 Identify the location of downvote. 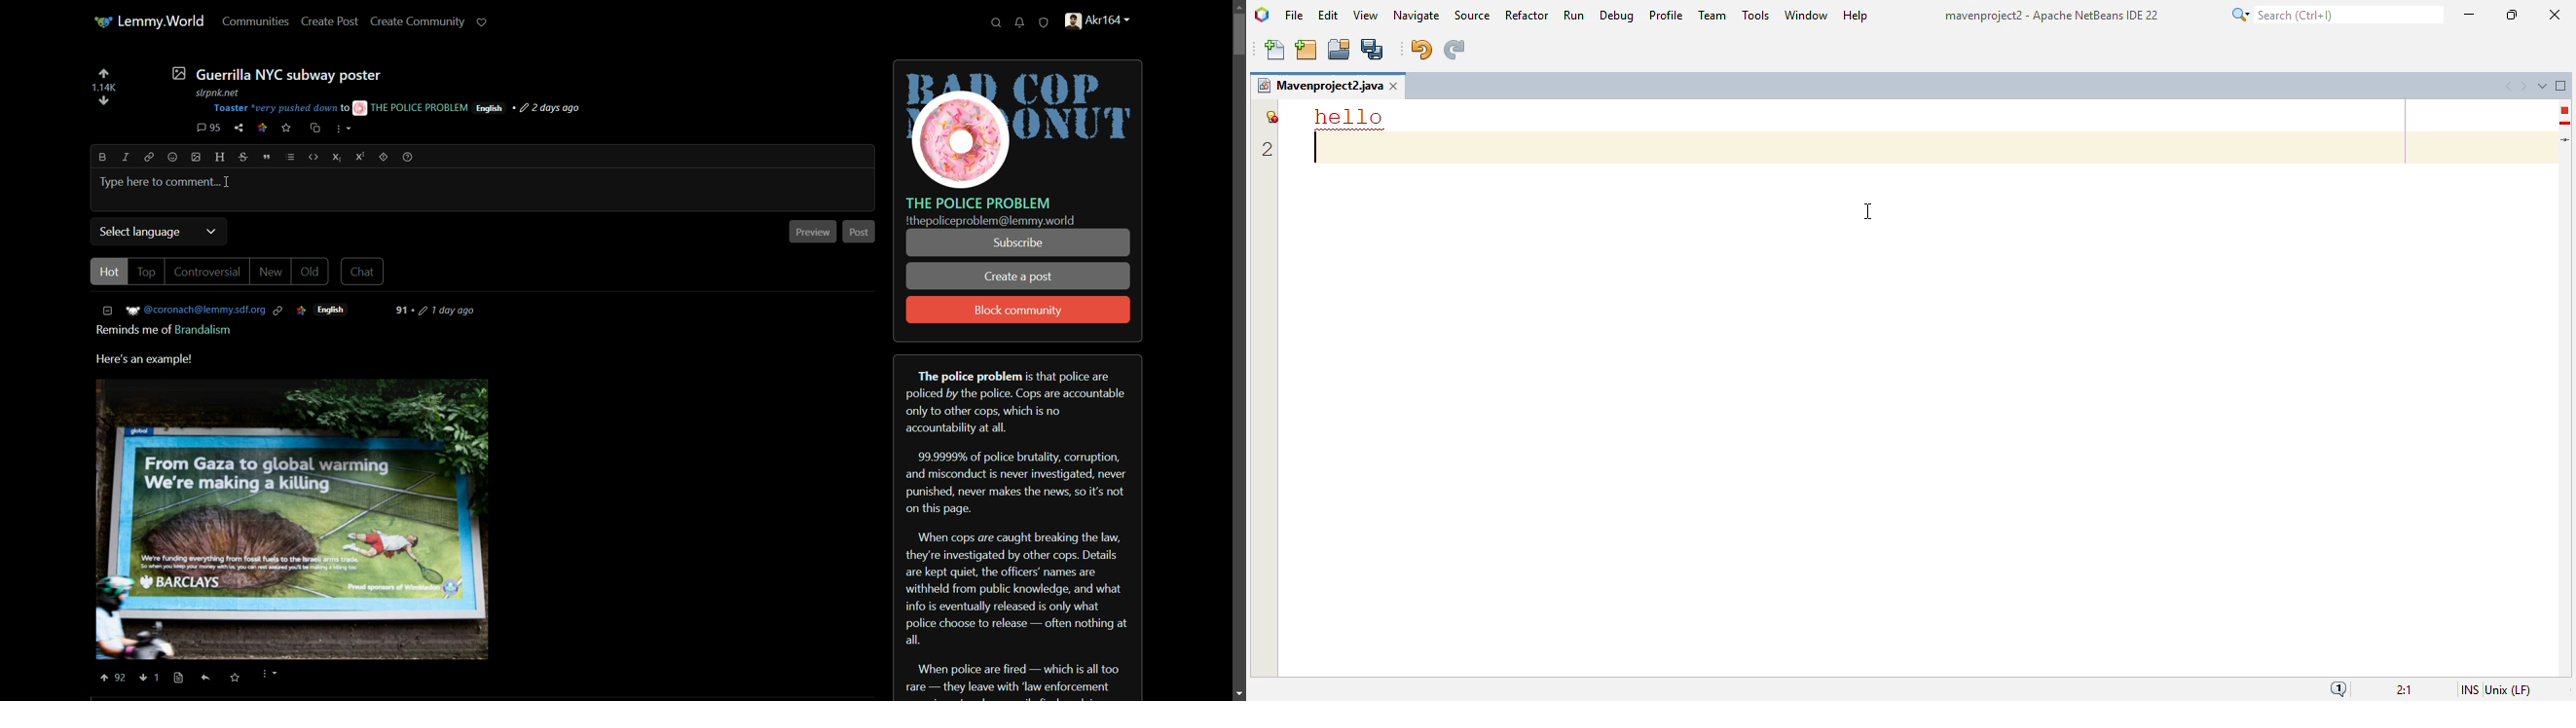
(151, 678).